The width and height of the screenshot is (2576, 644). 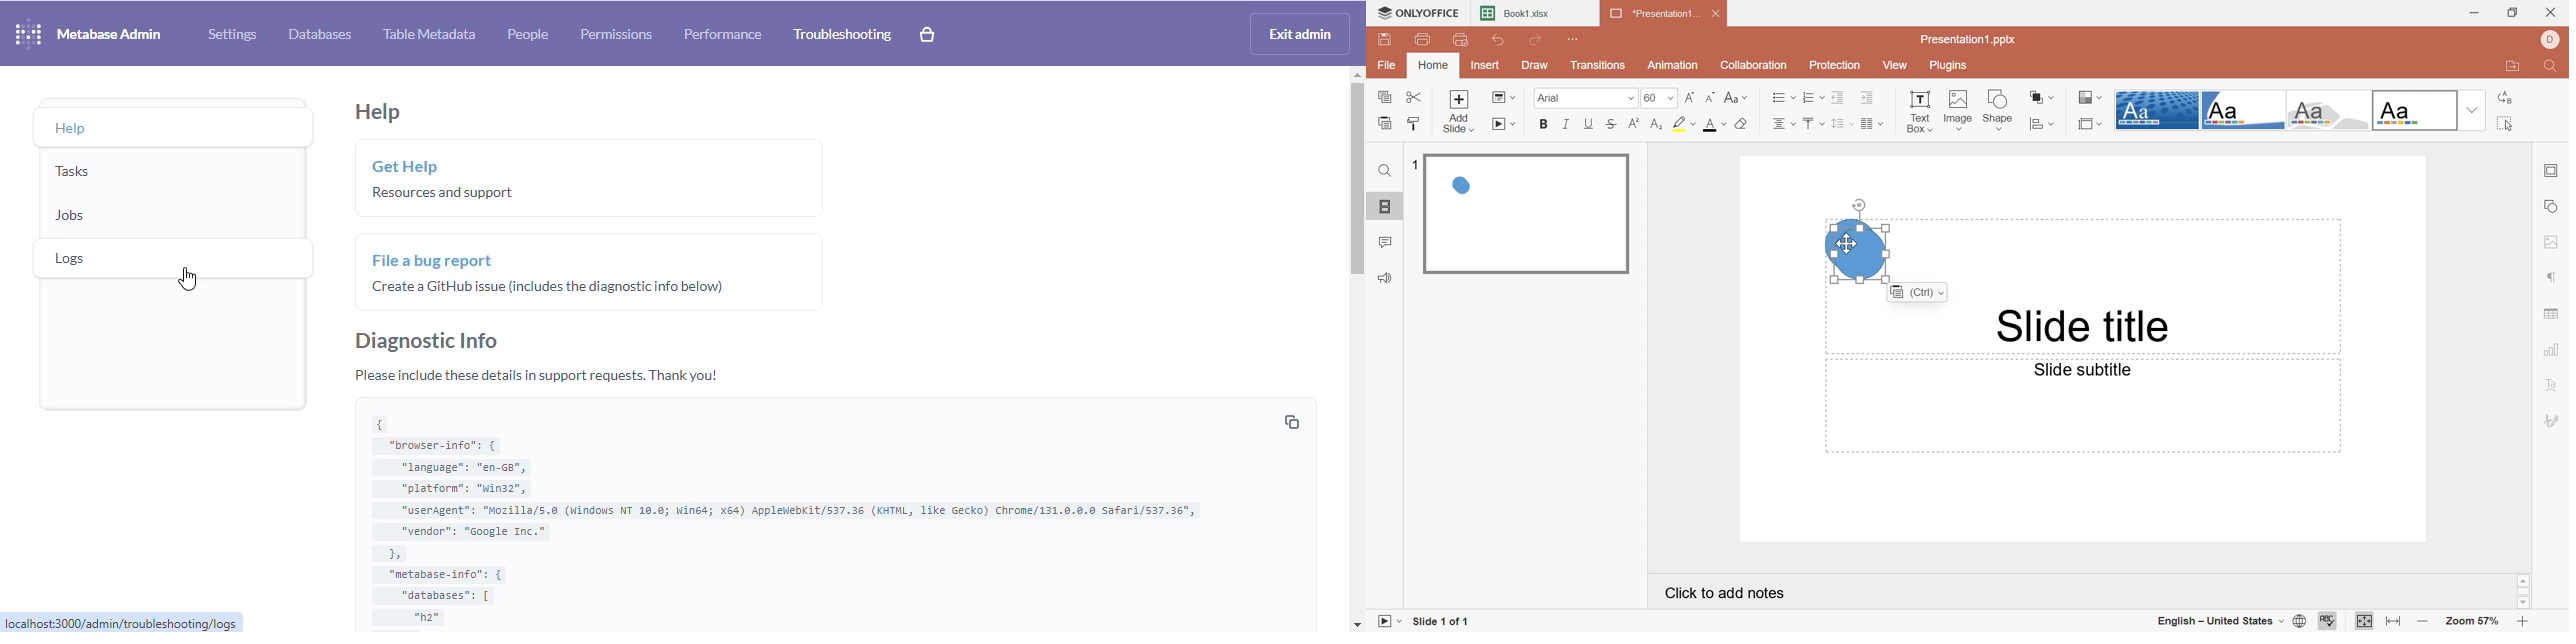 I want to click on Close, so click(x=1718, y=14).